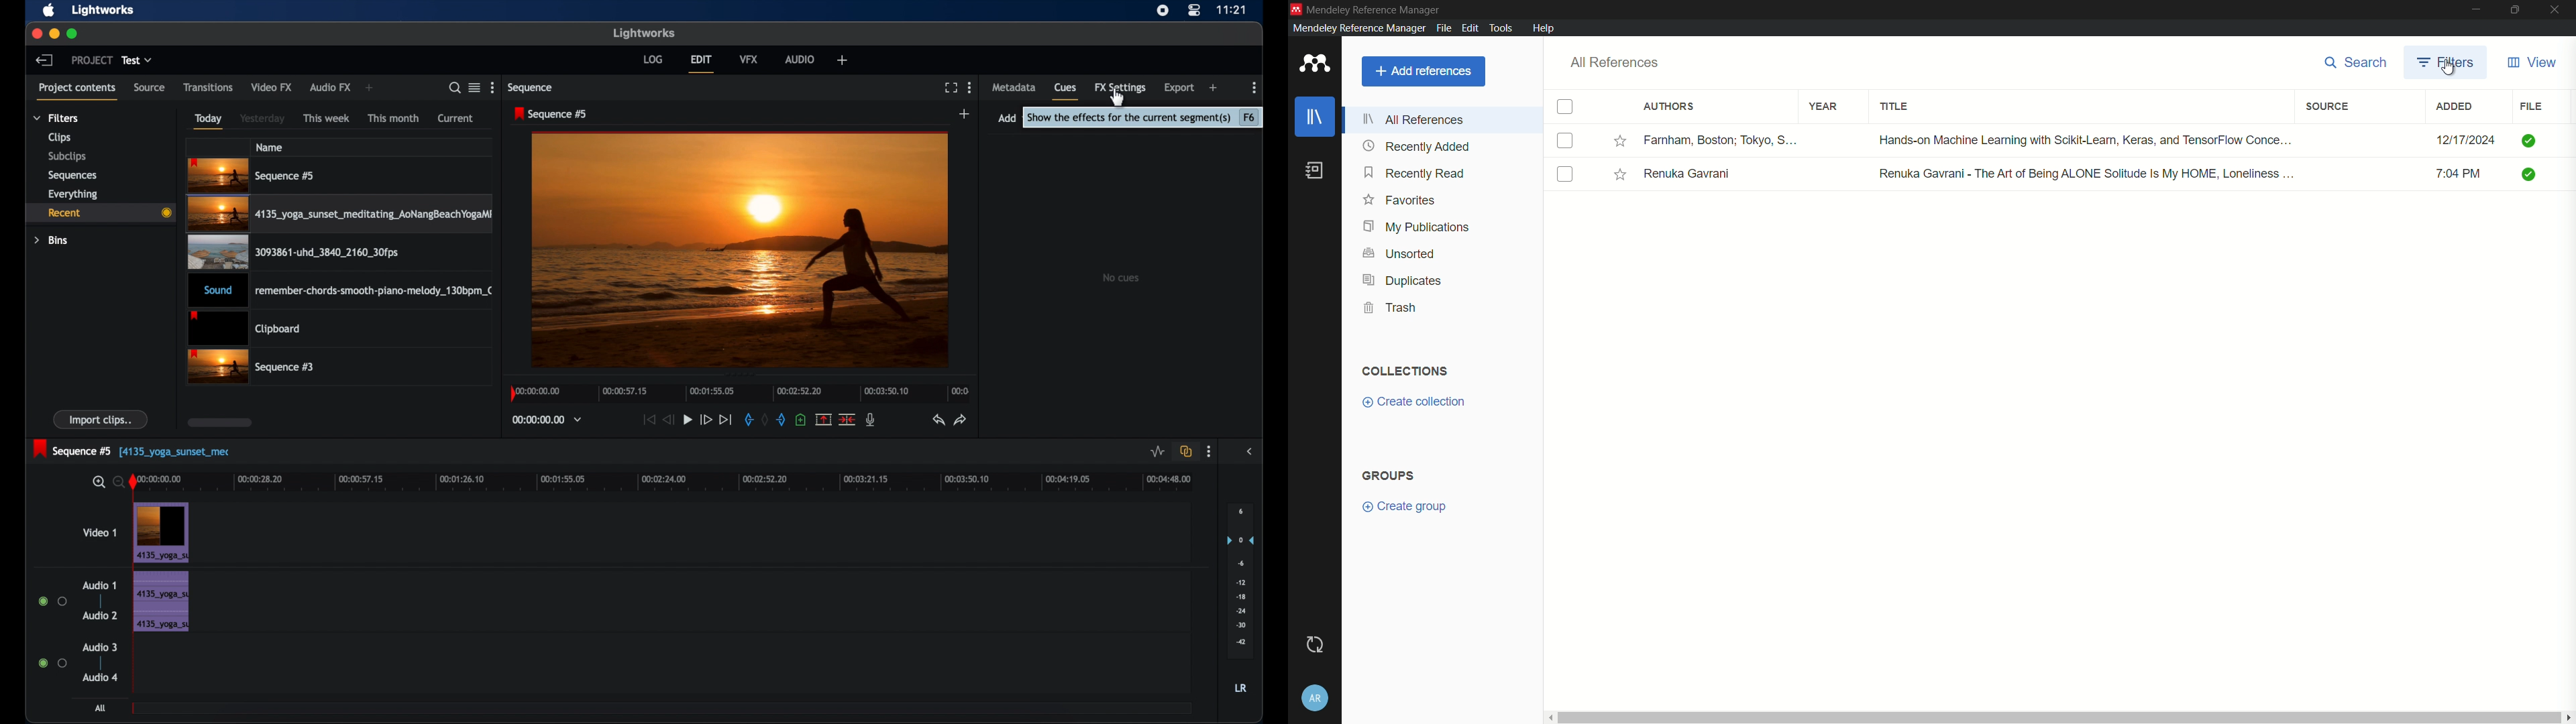 This screenshot has width=2576, height=728. I want to click on book, so click(1315, 170).